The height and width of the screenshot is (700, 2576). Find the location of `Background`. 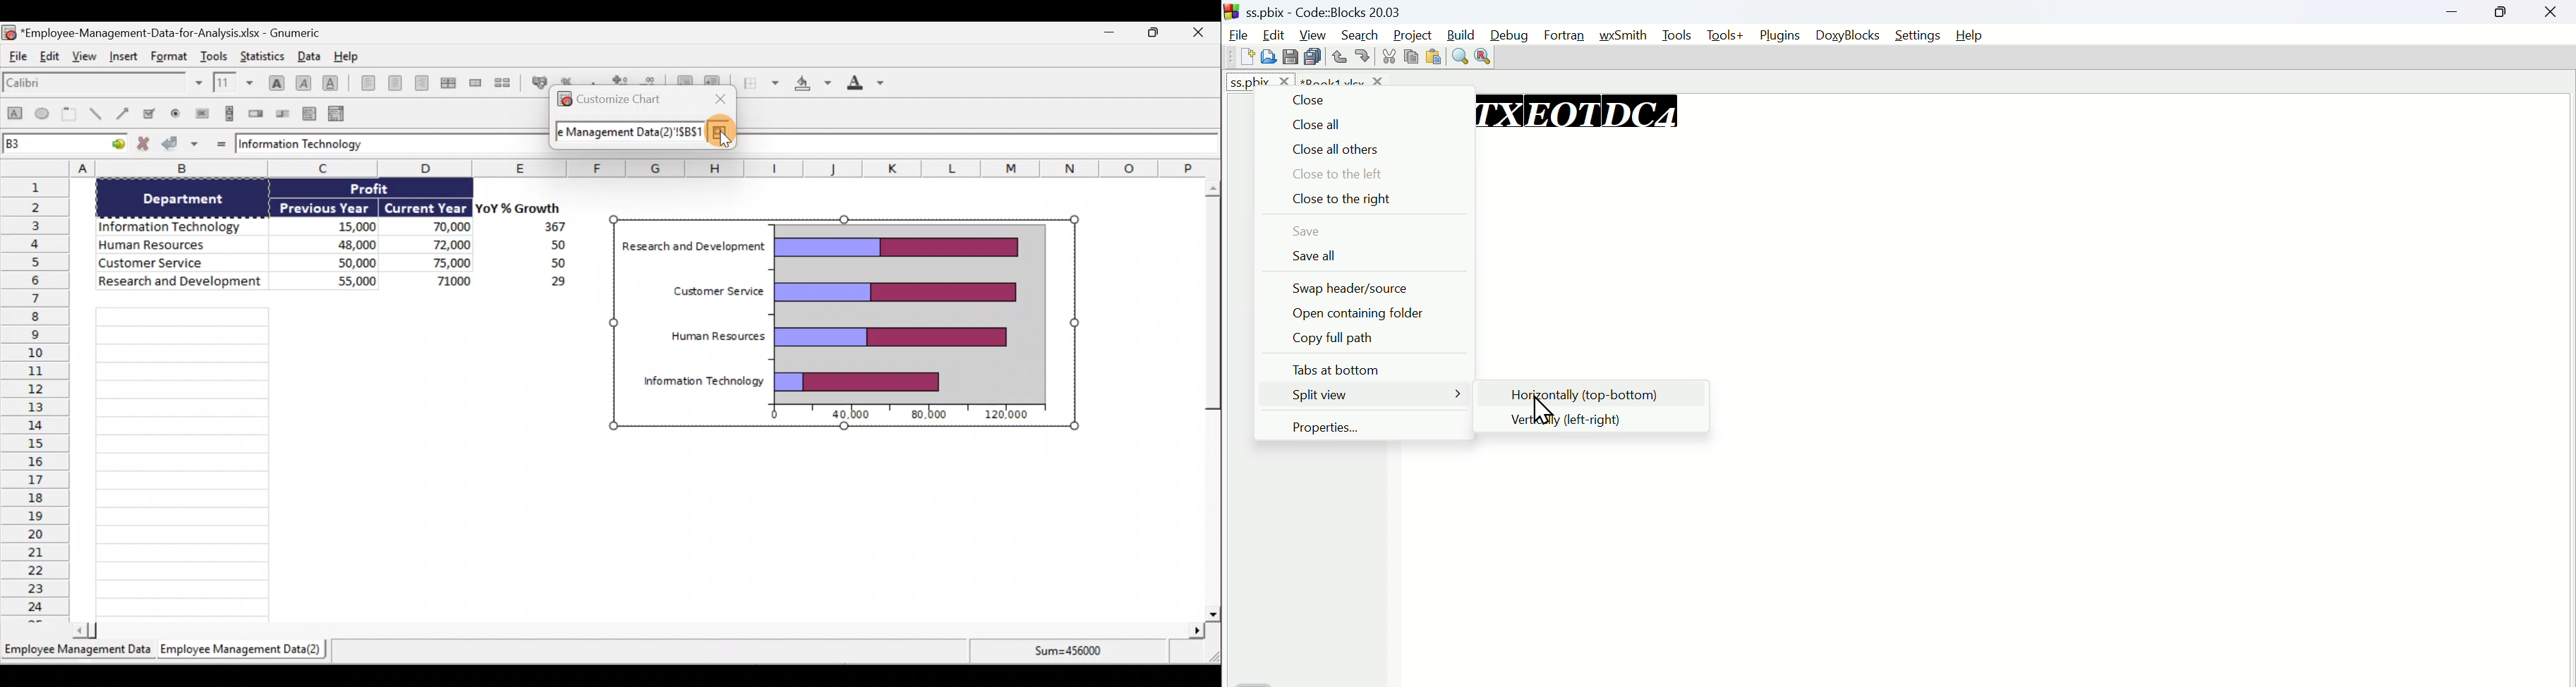

Background is located at coordinates (812, 86).